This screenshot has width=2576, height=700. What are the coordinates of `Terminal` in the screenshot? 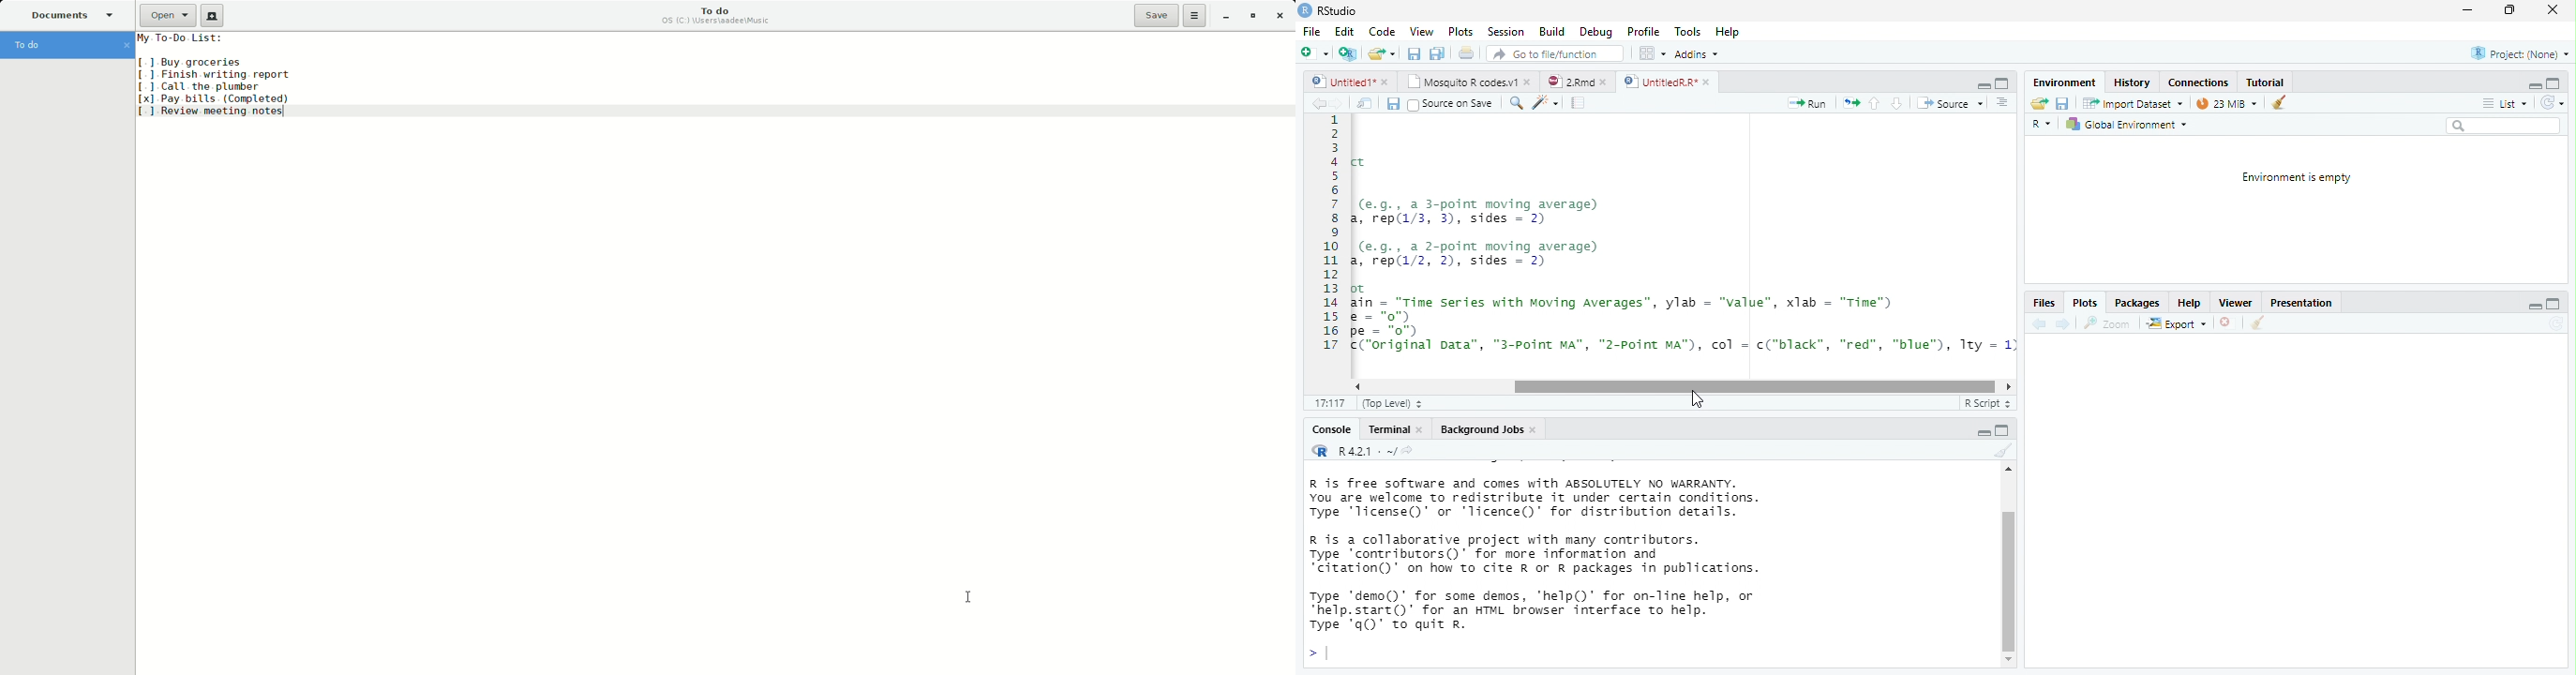 It's located at (1388, 429).